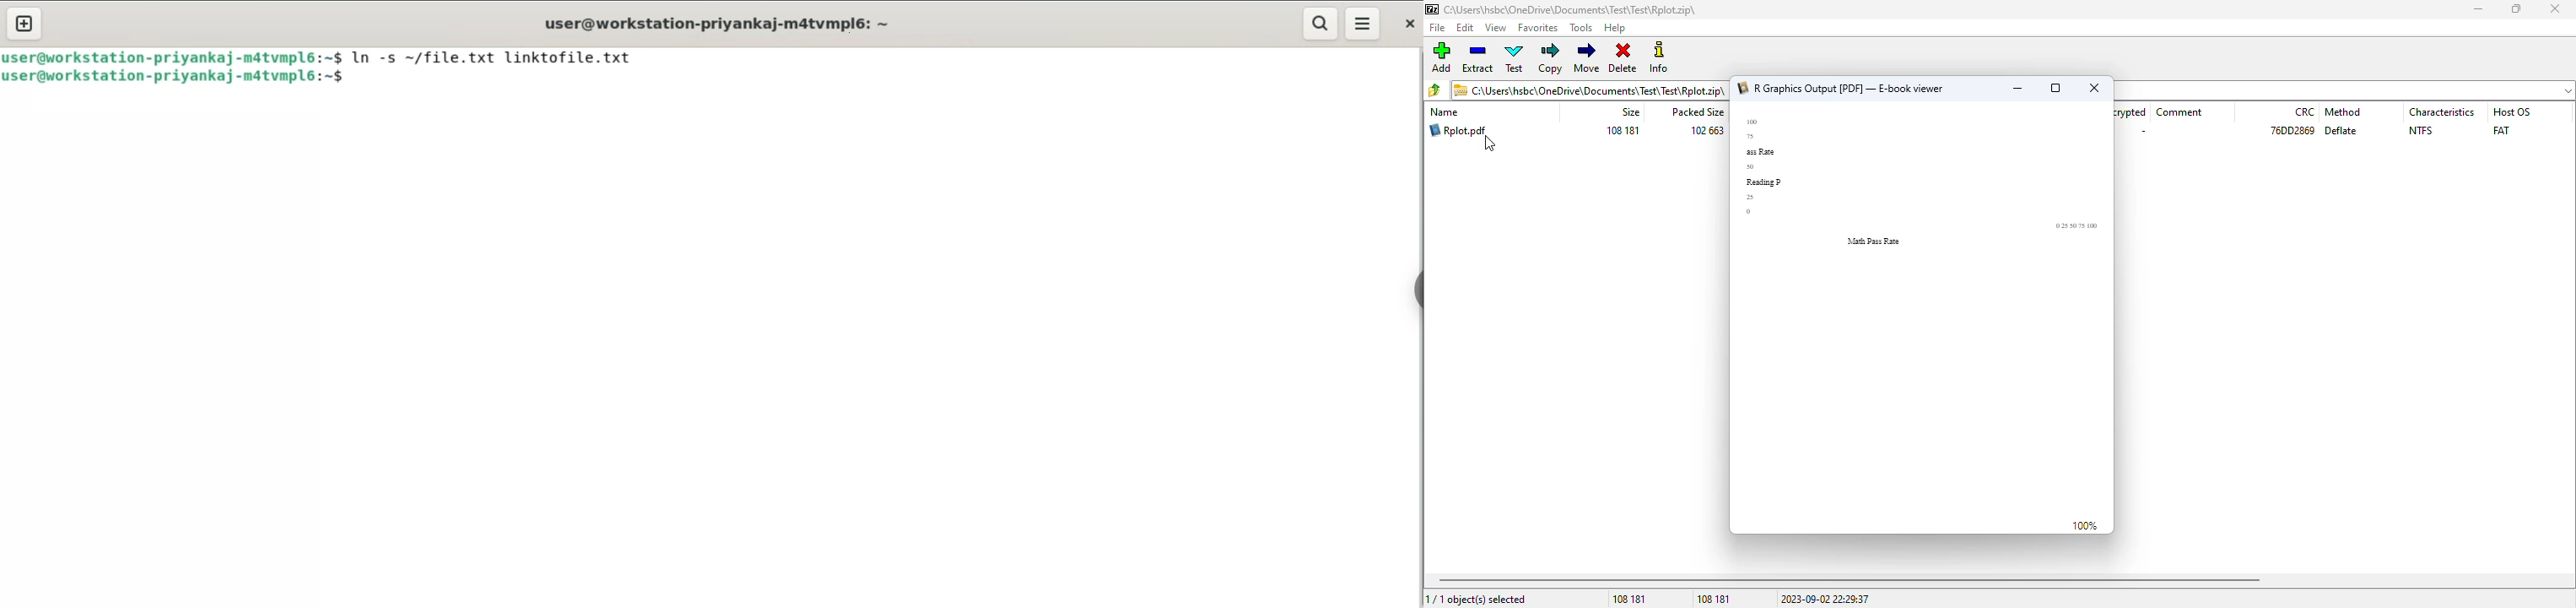  Describe the element at coordinates (1586, 57) in the screenshot. I see `move` at that location.